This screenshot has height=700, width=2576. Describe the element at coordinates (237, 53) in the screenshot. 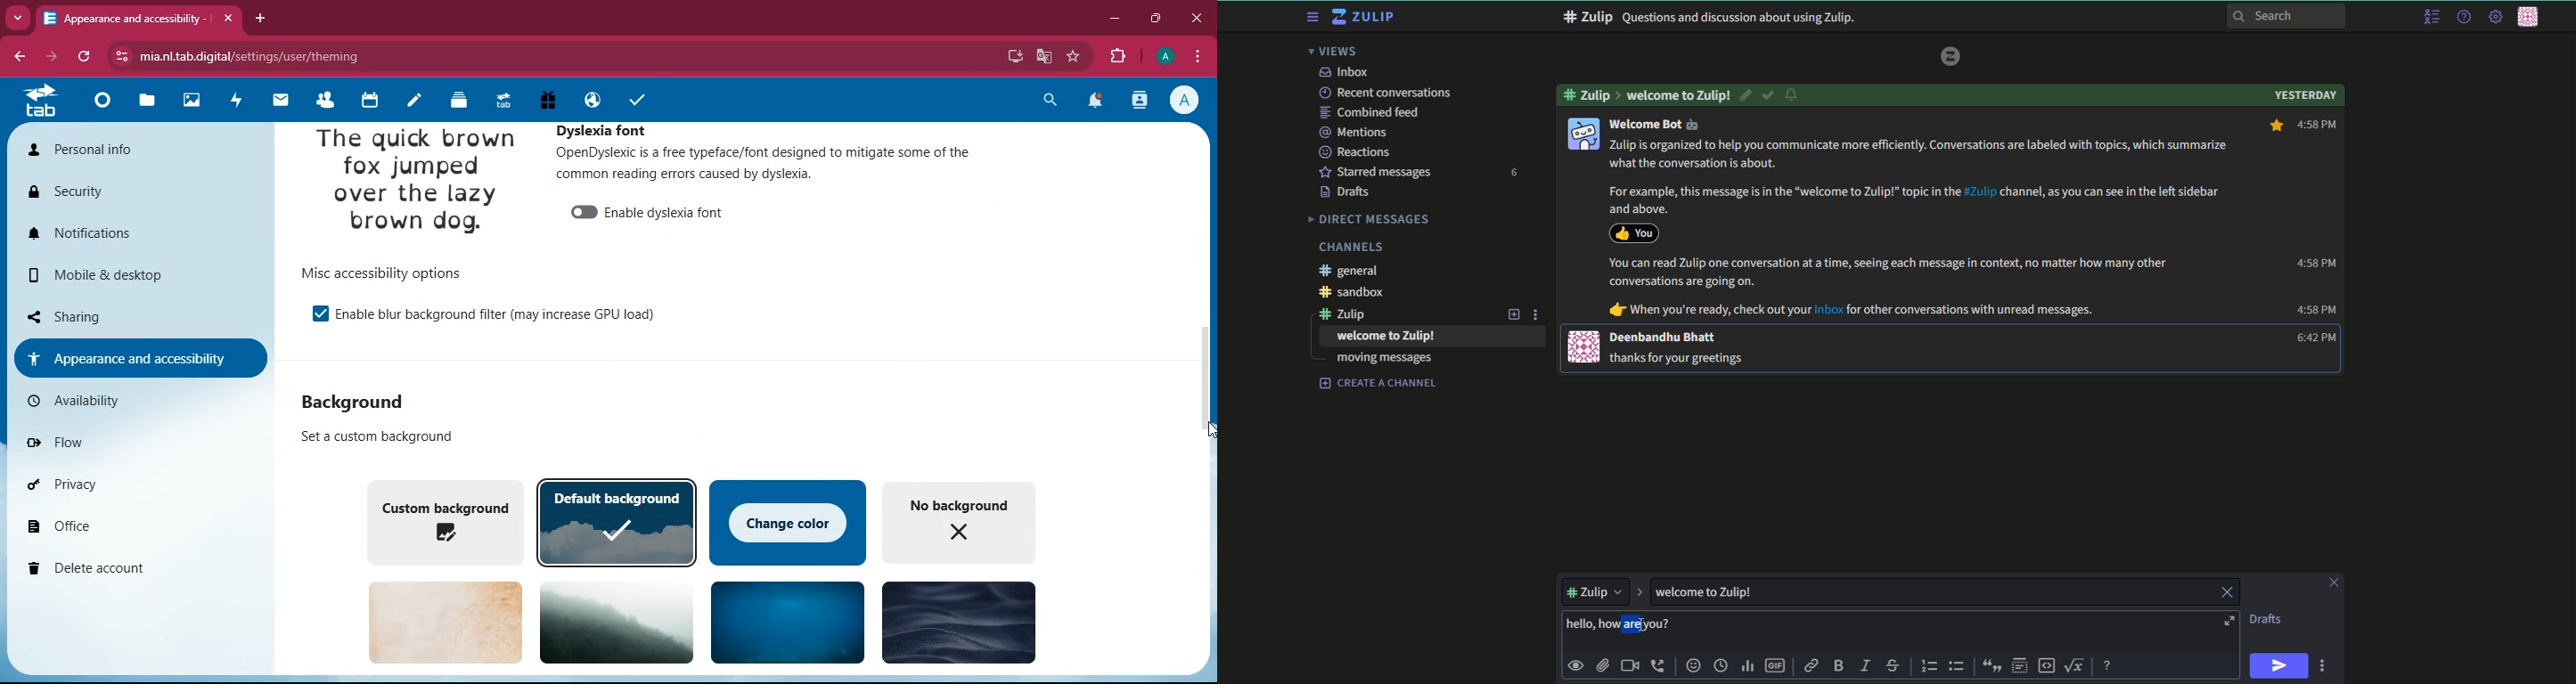

I see `mia.nltab.digital/settings/user/theming` at that location.